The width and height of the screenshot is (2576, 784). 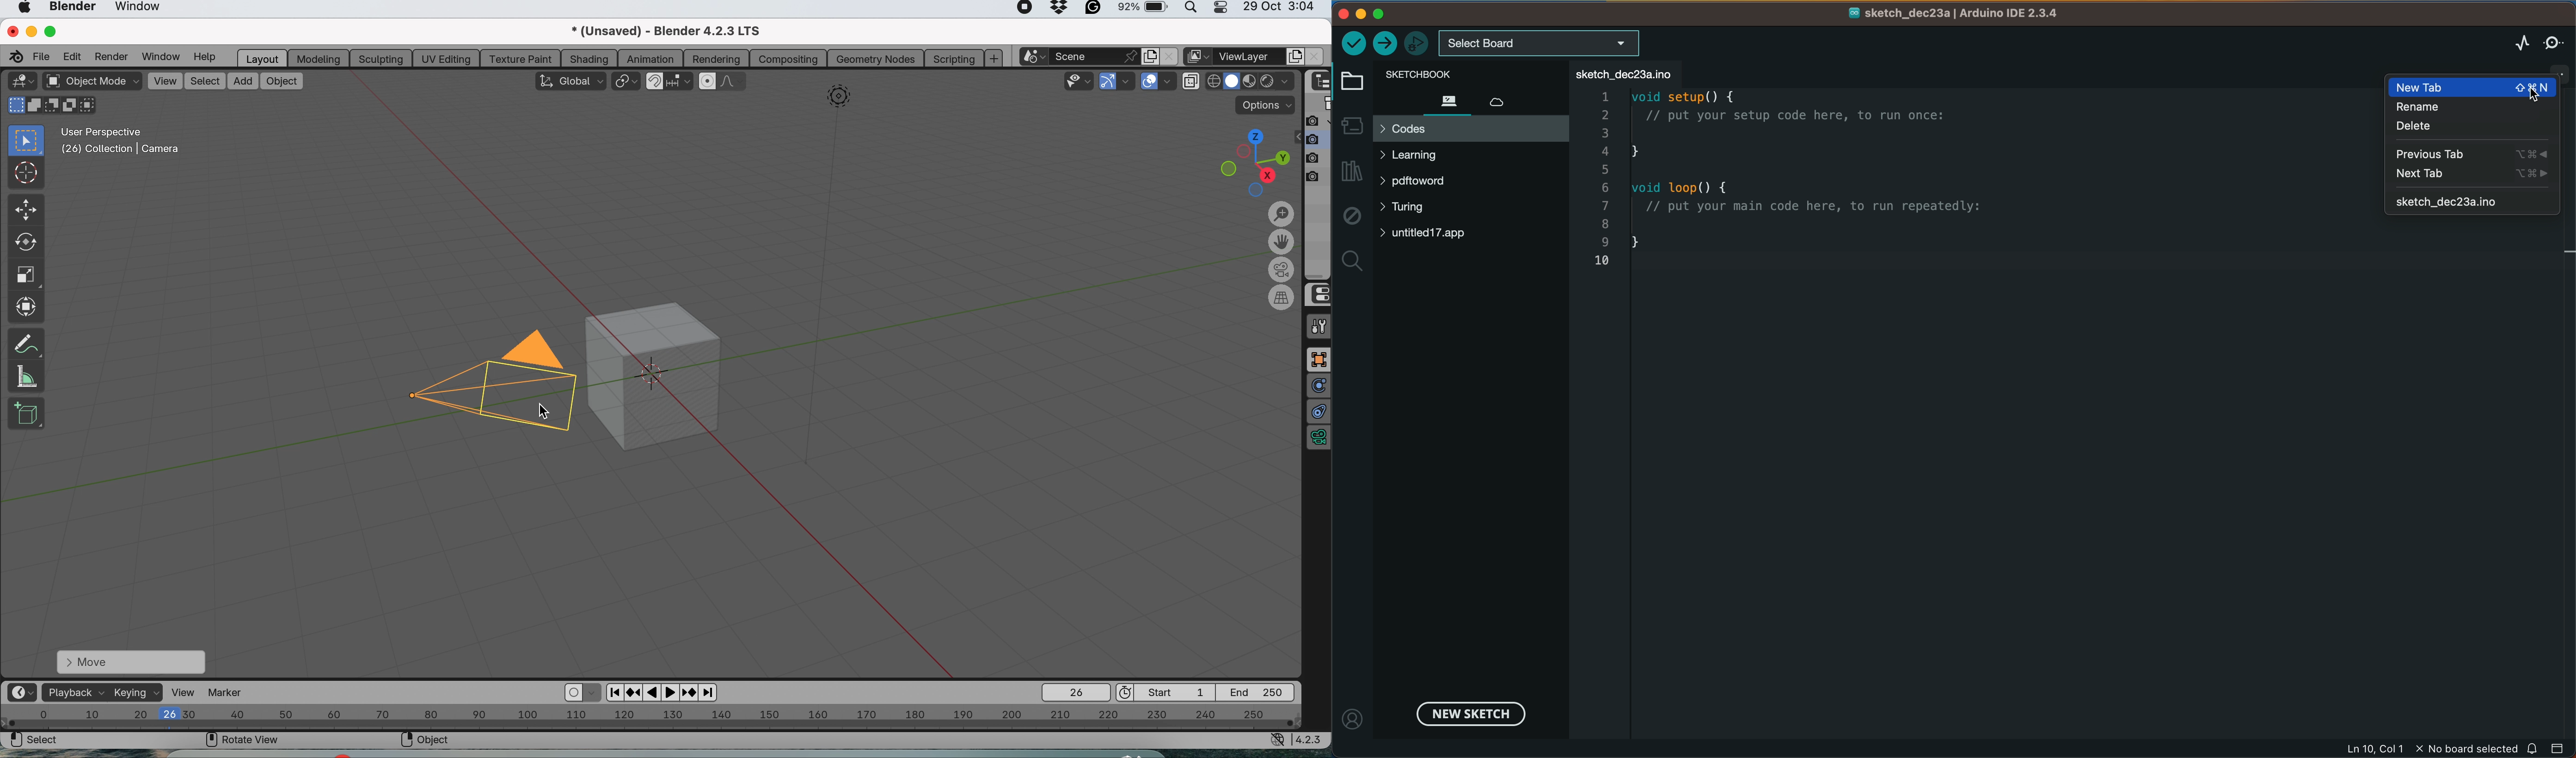 I want to click on add, so click(x=240, y=80).